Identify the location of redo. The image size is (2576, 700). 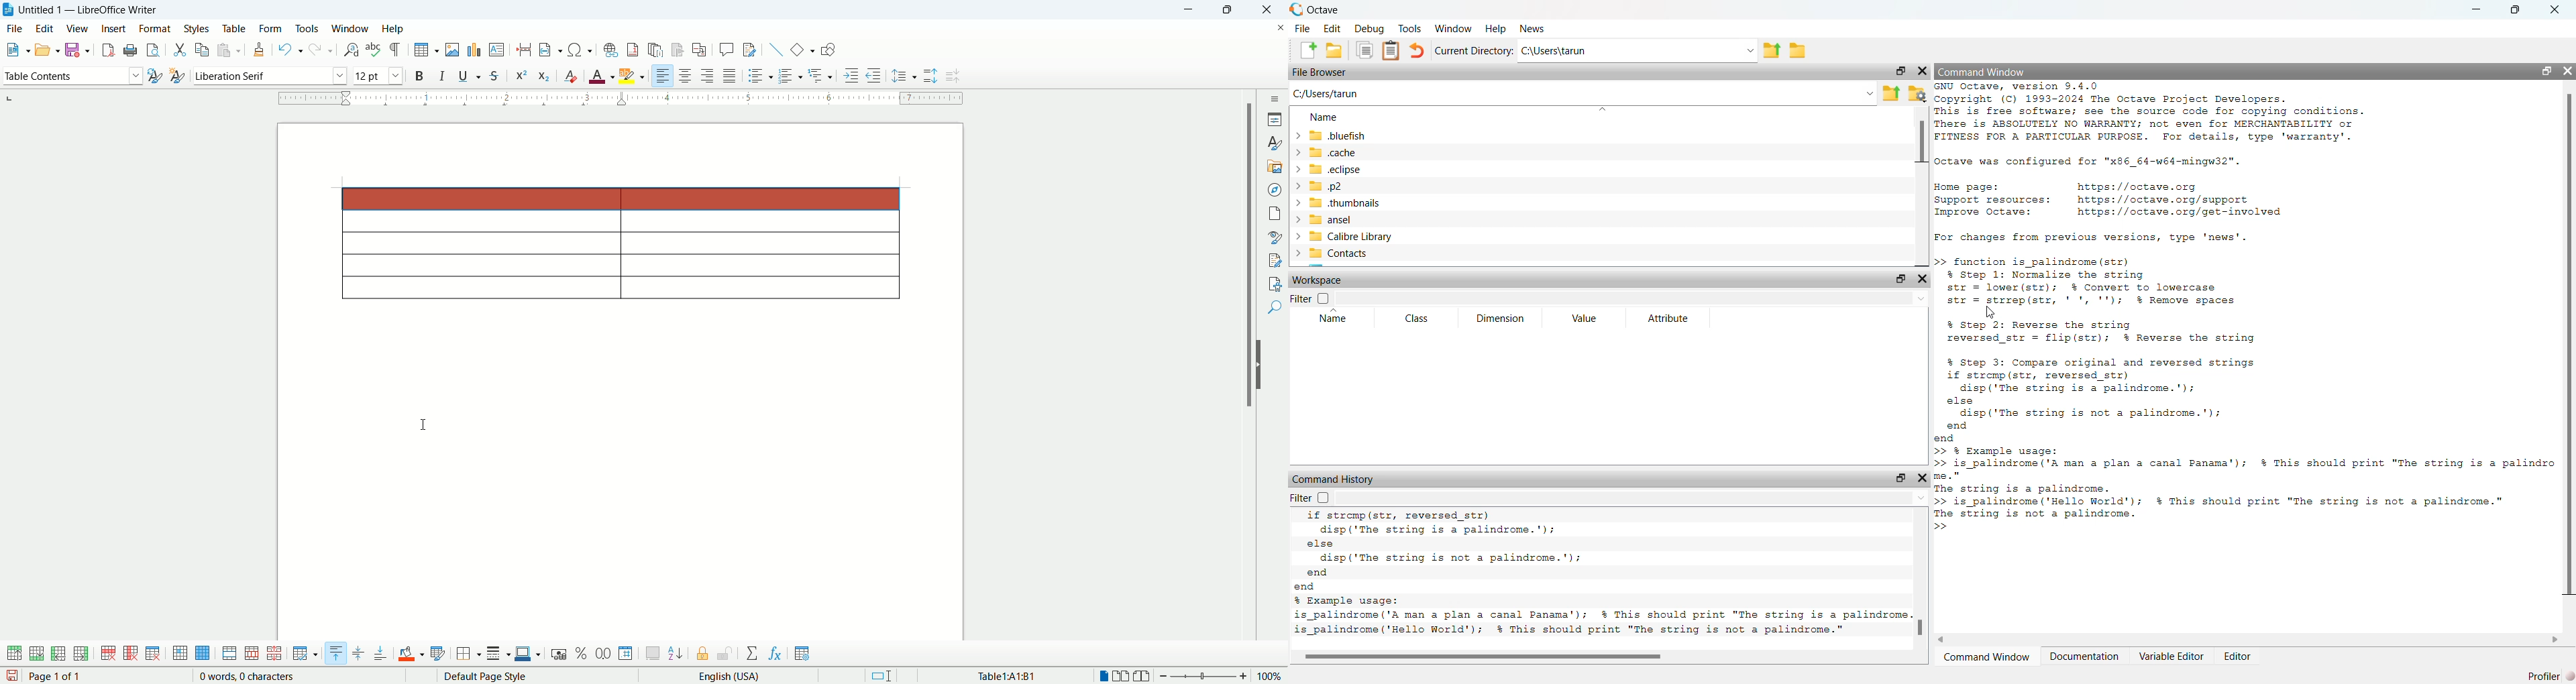
(322, 48).